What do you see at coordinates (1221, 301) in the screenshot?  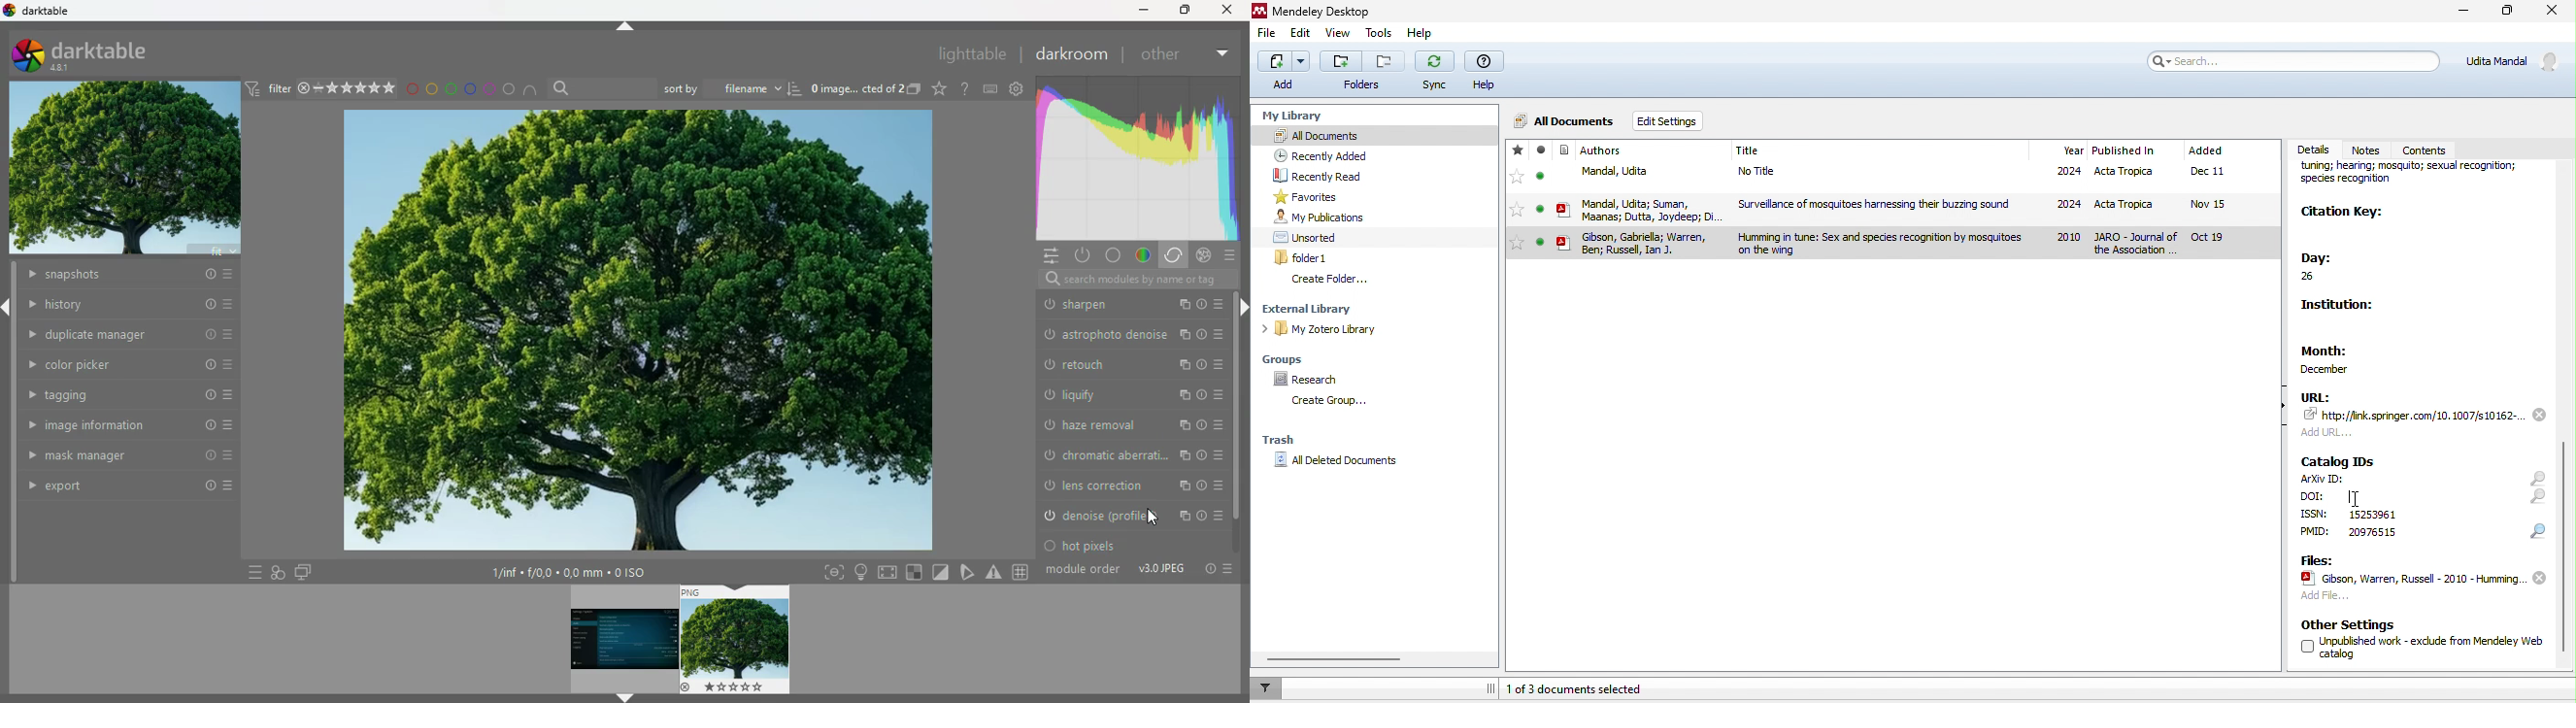 I see `change` at bounding box center [1221, 301].